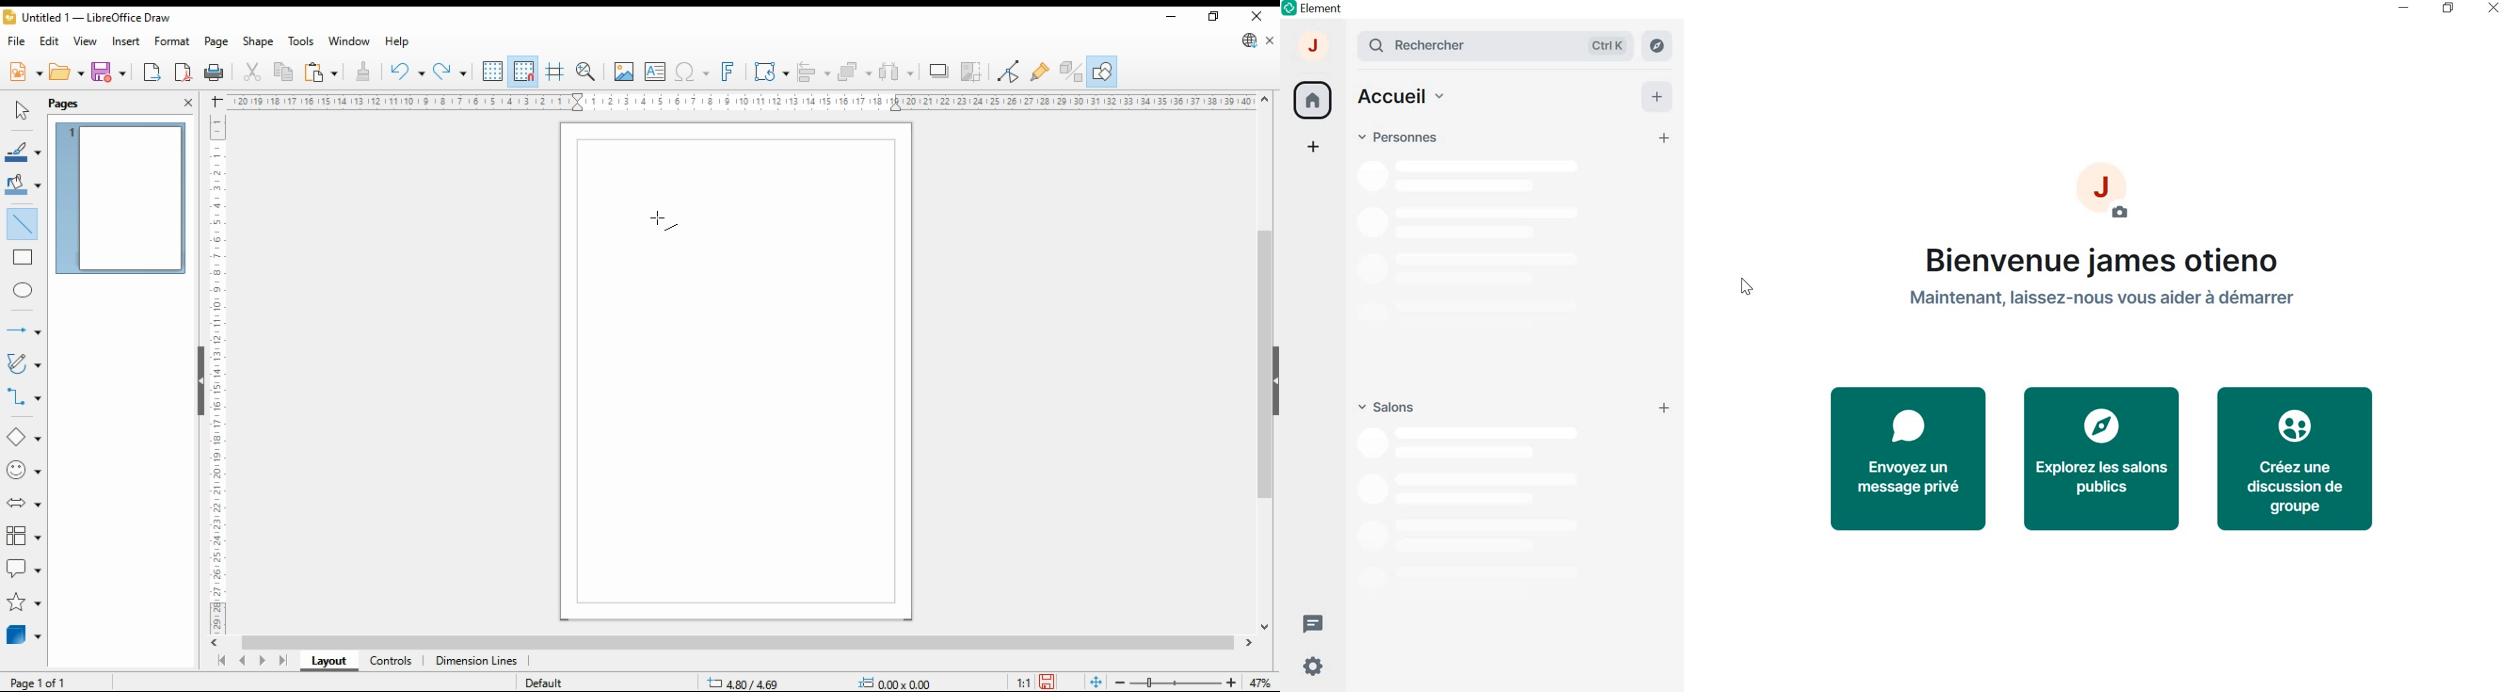  What do you see at coordinates (690, 72) in the screenshot?
I see `insert special character` at bounding box center [690, 72].